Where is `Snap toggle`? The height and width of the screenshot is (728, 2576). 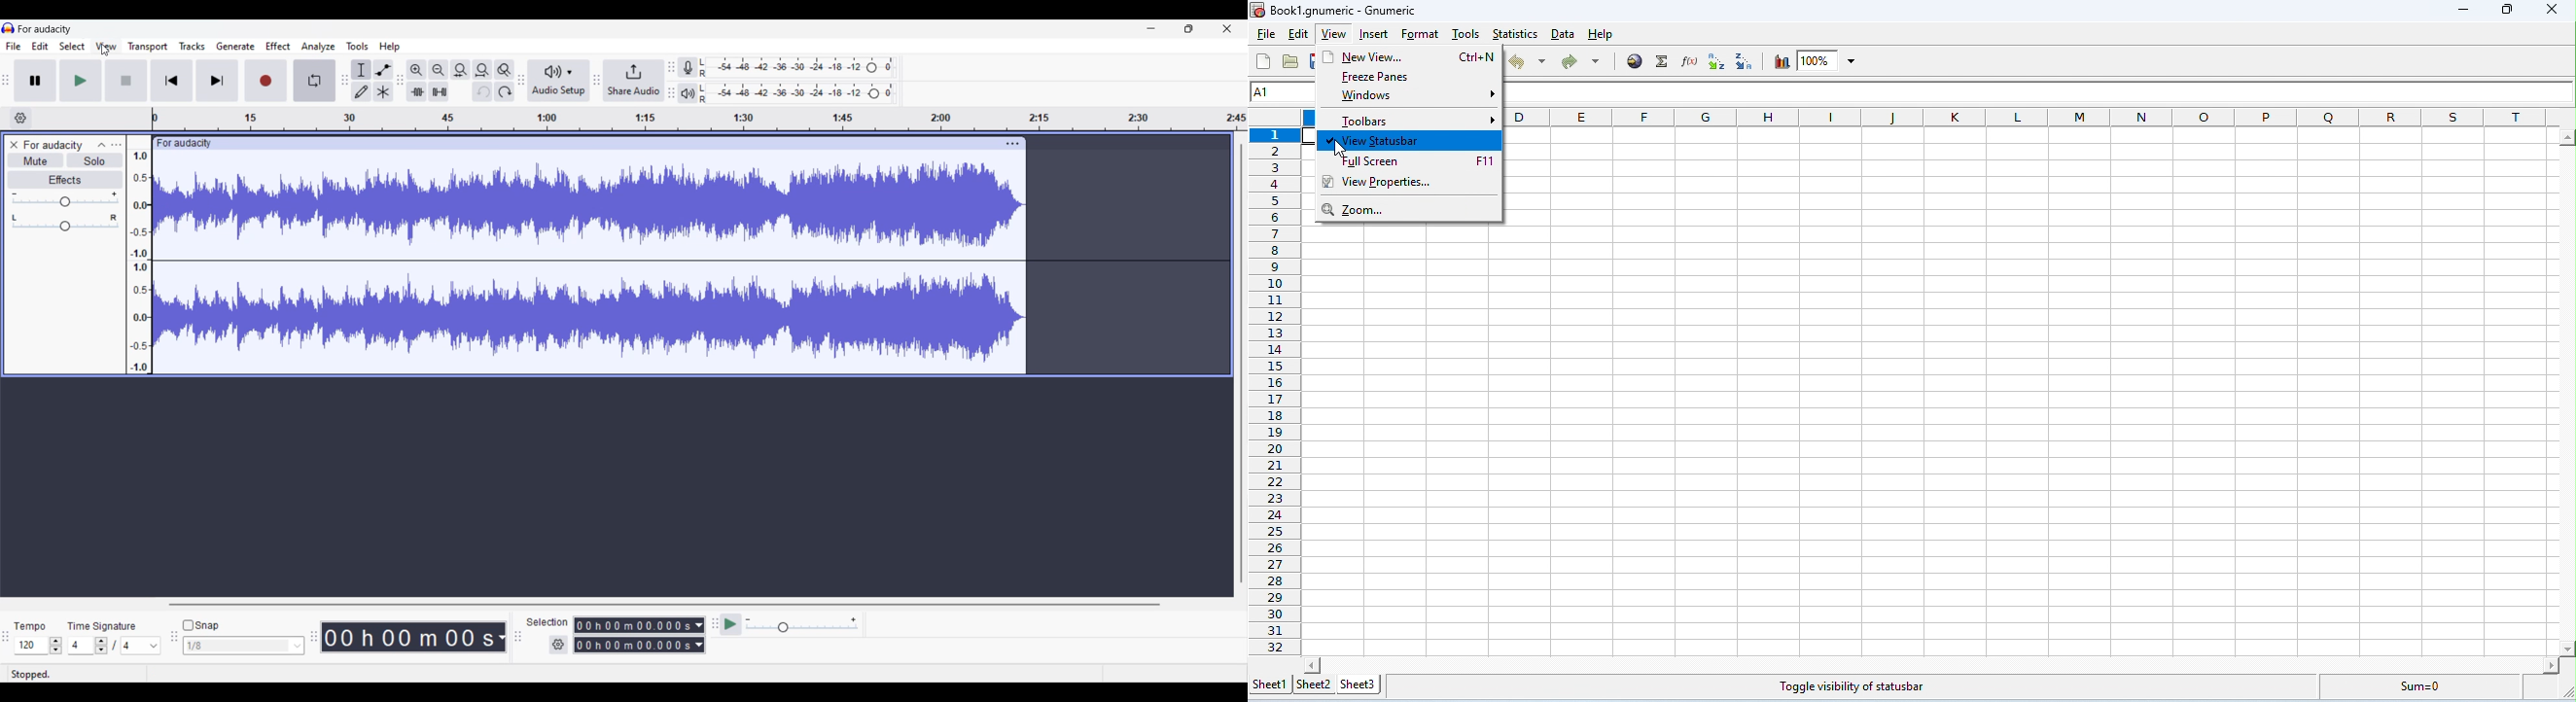 Snap toggle is located at coordinates (202, 626).